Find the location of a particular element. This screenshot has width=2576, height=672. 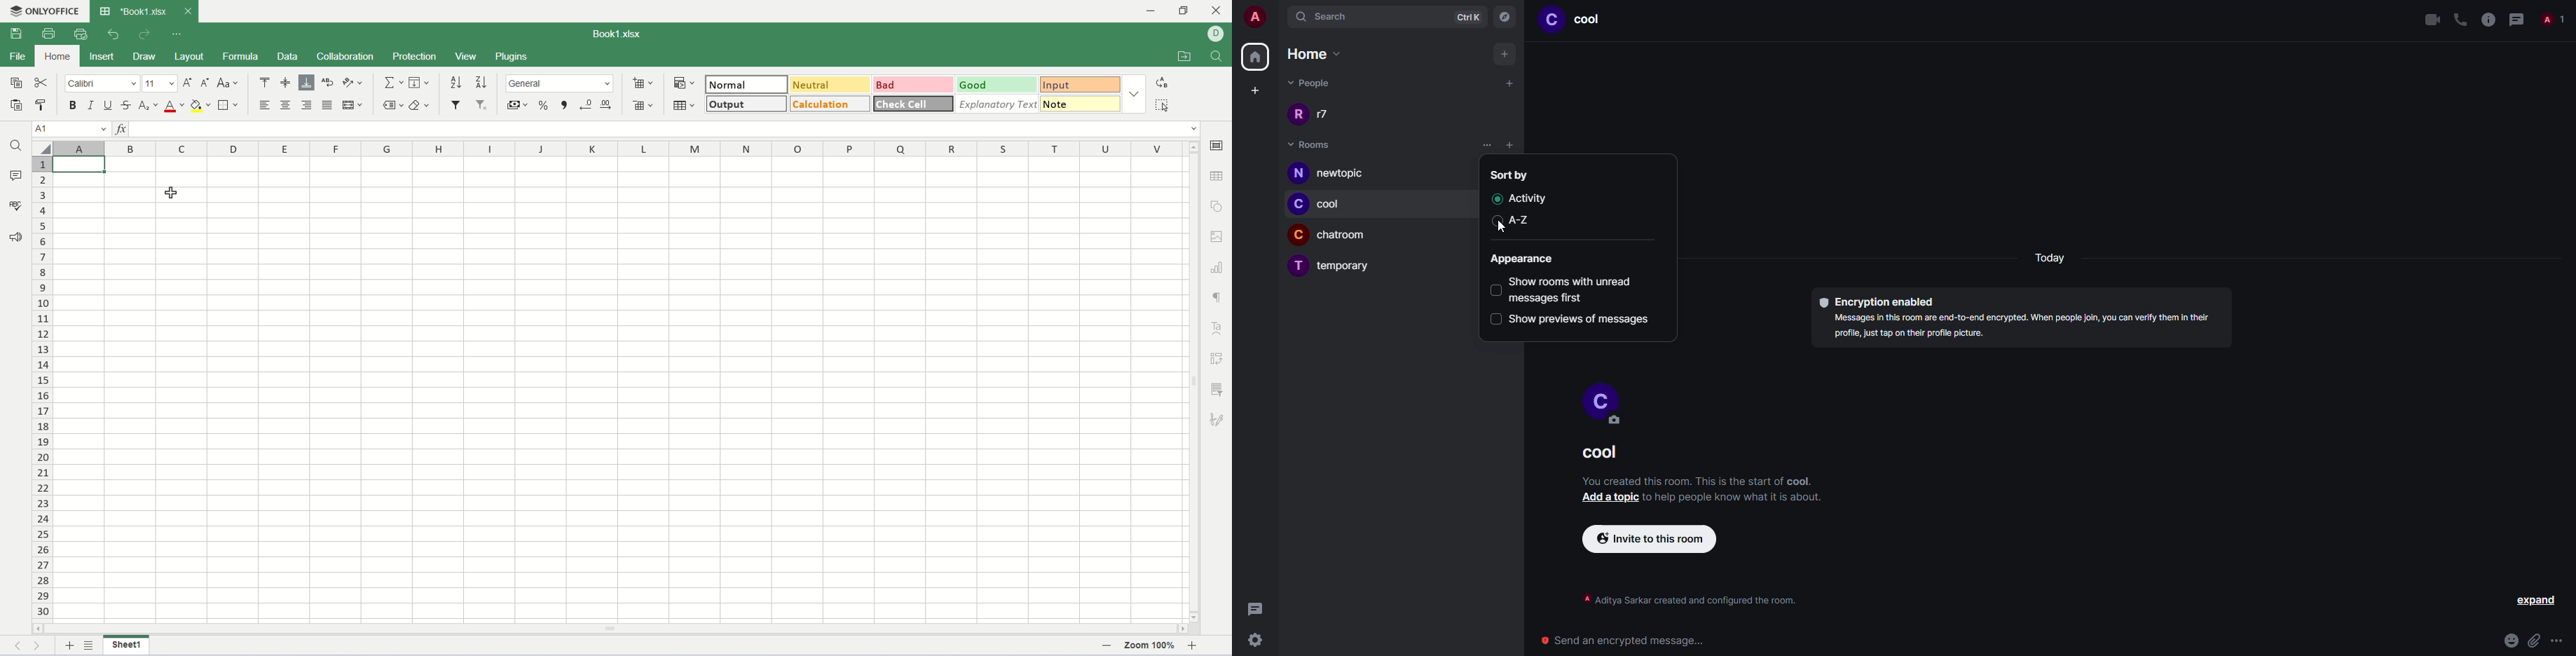

insert function is located at coordinates (121, 128).